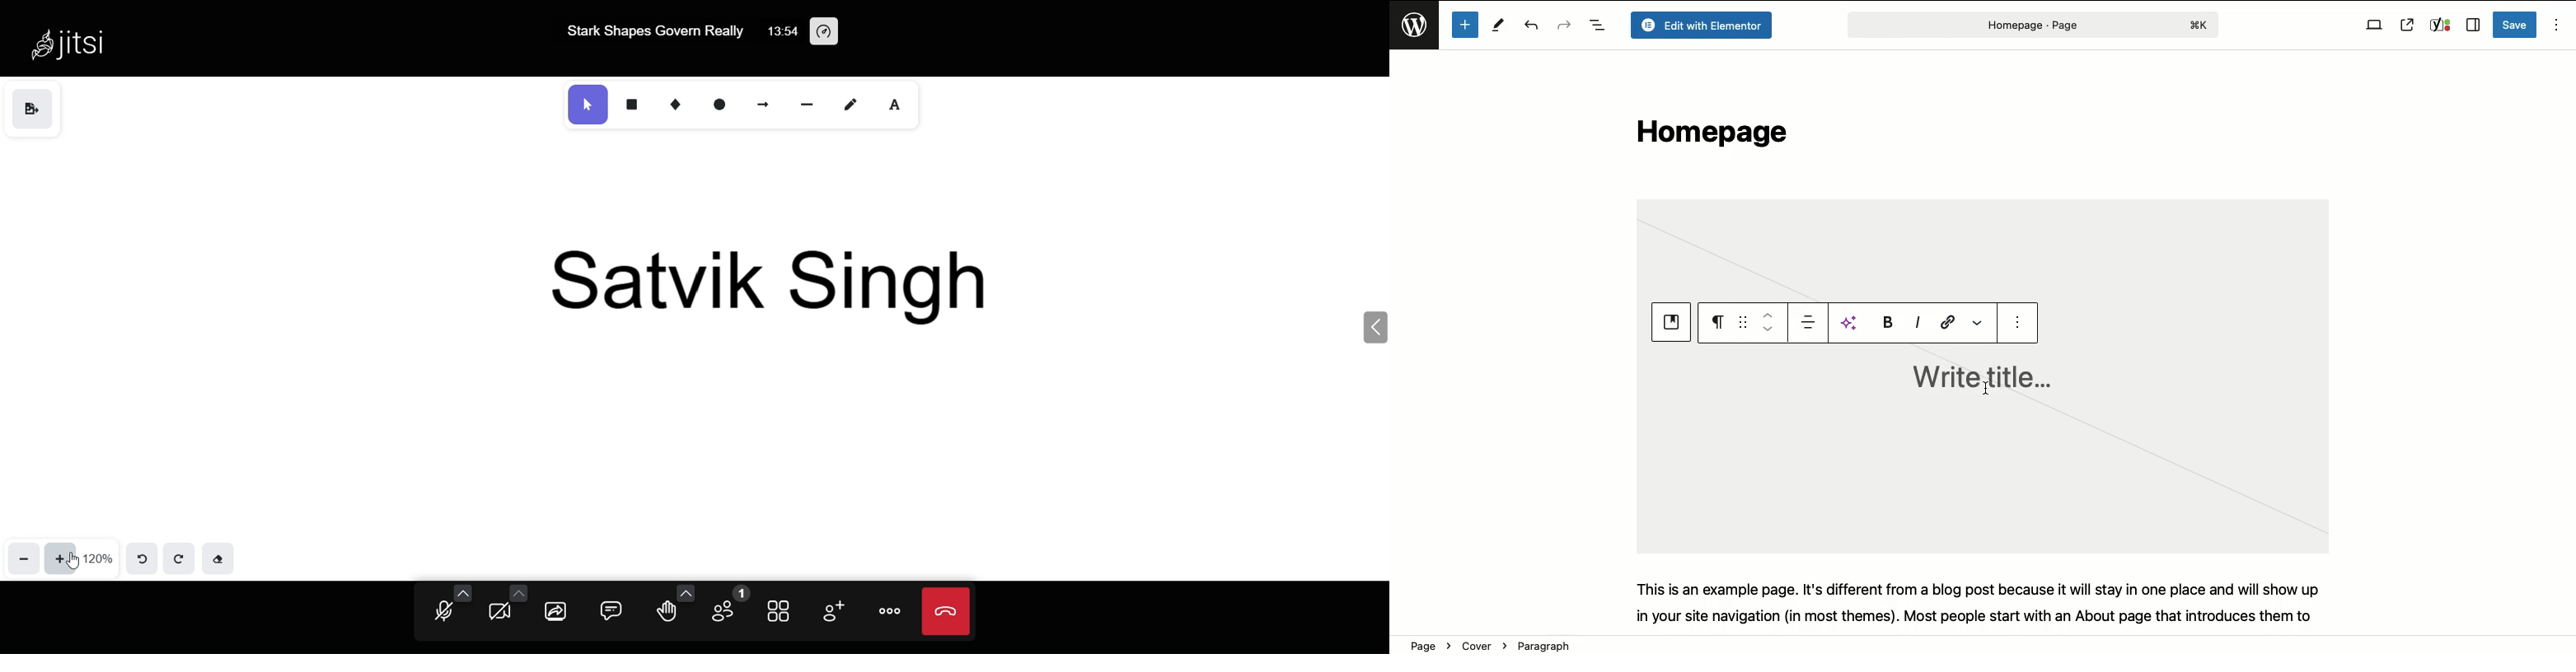 The image size is (2576, 672). Describe the element at coordinates (520, 593) in the screenshot. I see `more camera option` at that location.